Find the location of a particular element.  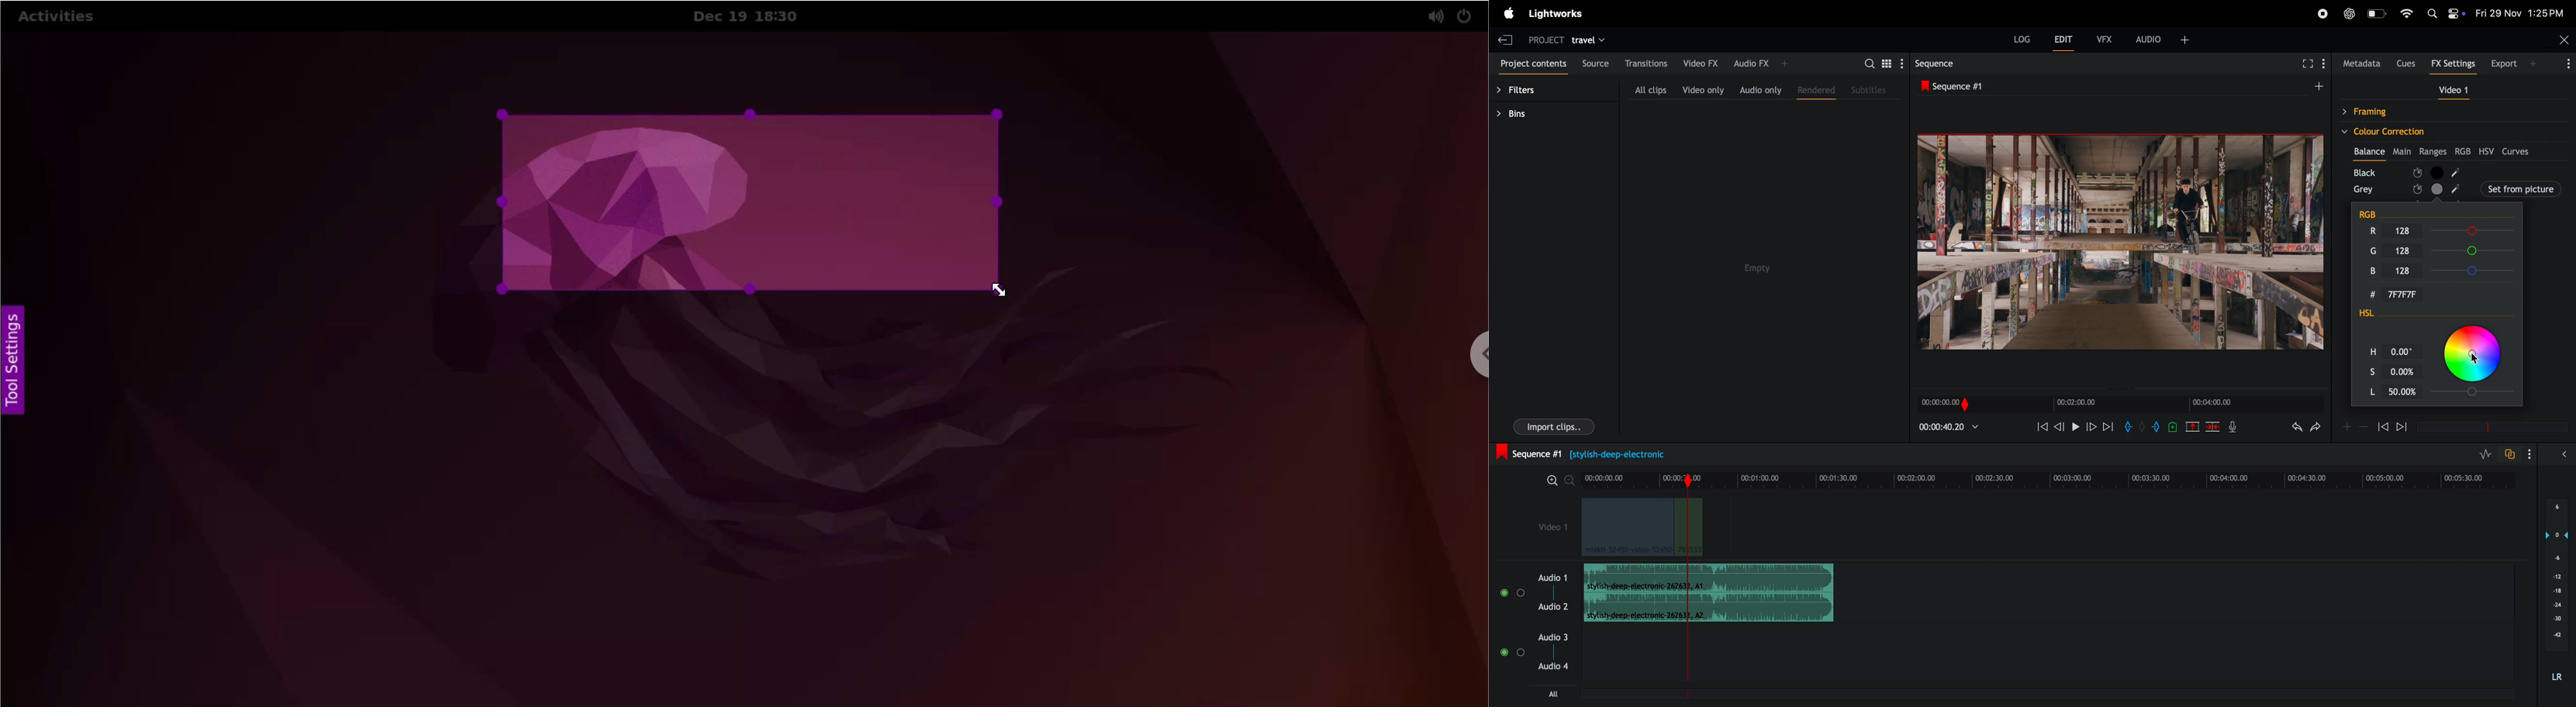

forward play is located at coordinates (2108, 428).